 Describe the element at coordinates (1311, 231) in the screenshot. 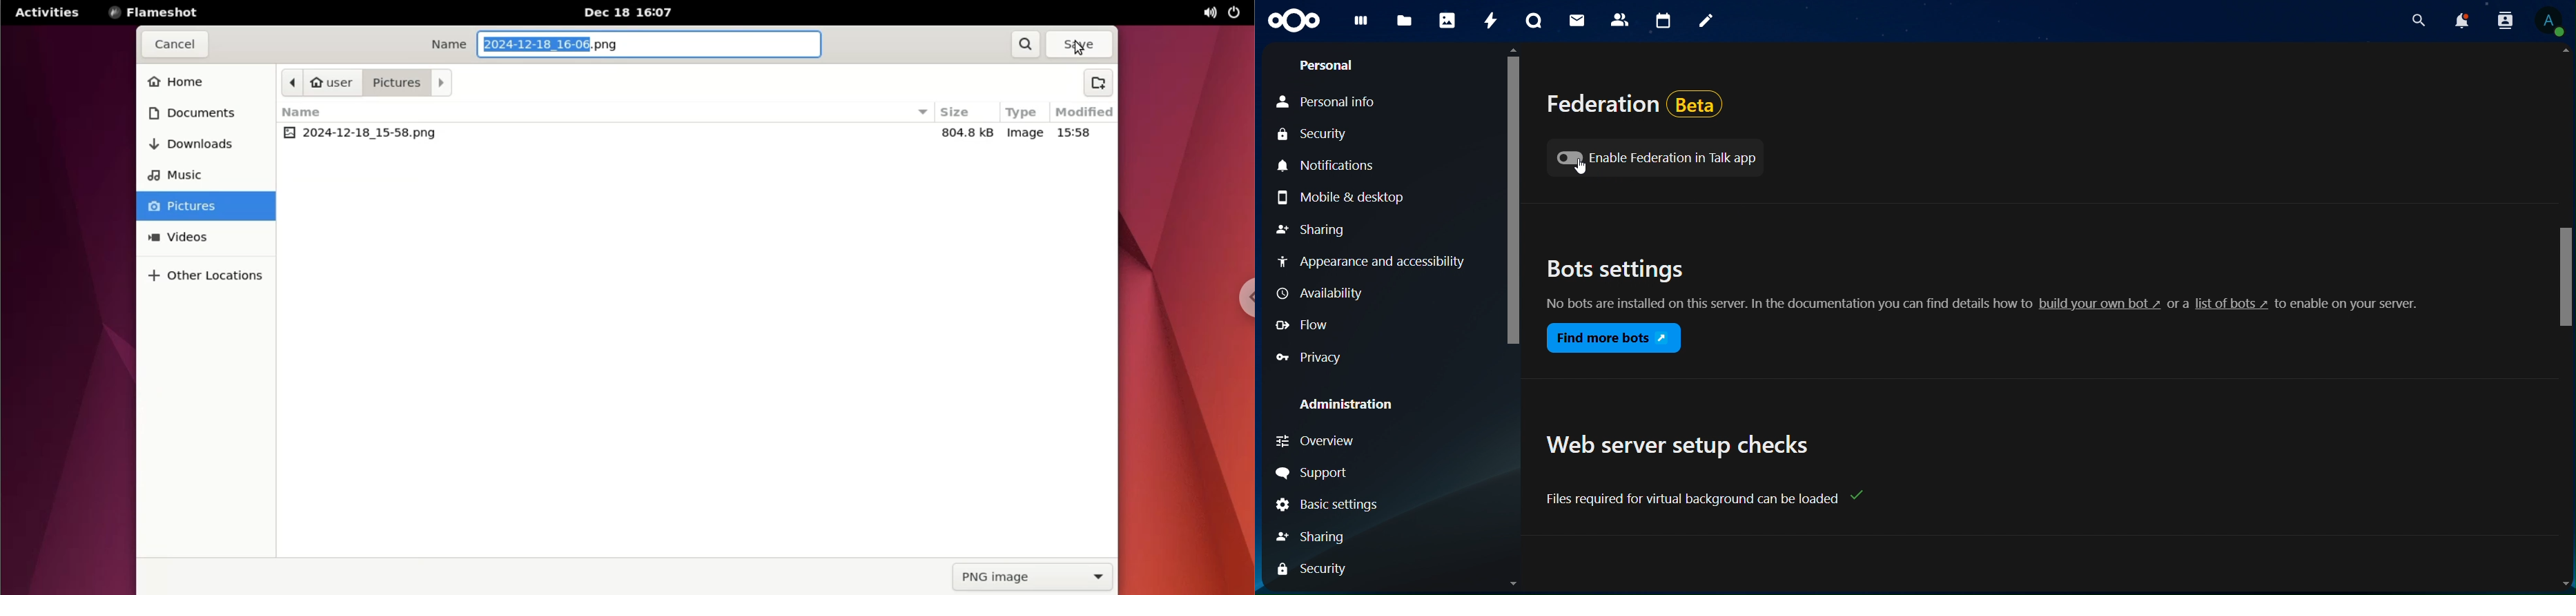

I see `Sharing` at that location.